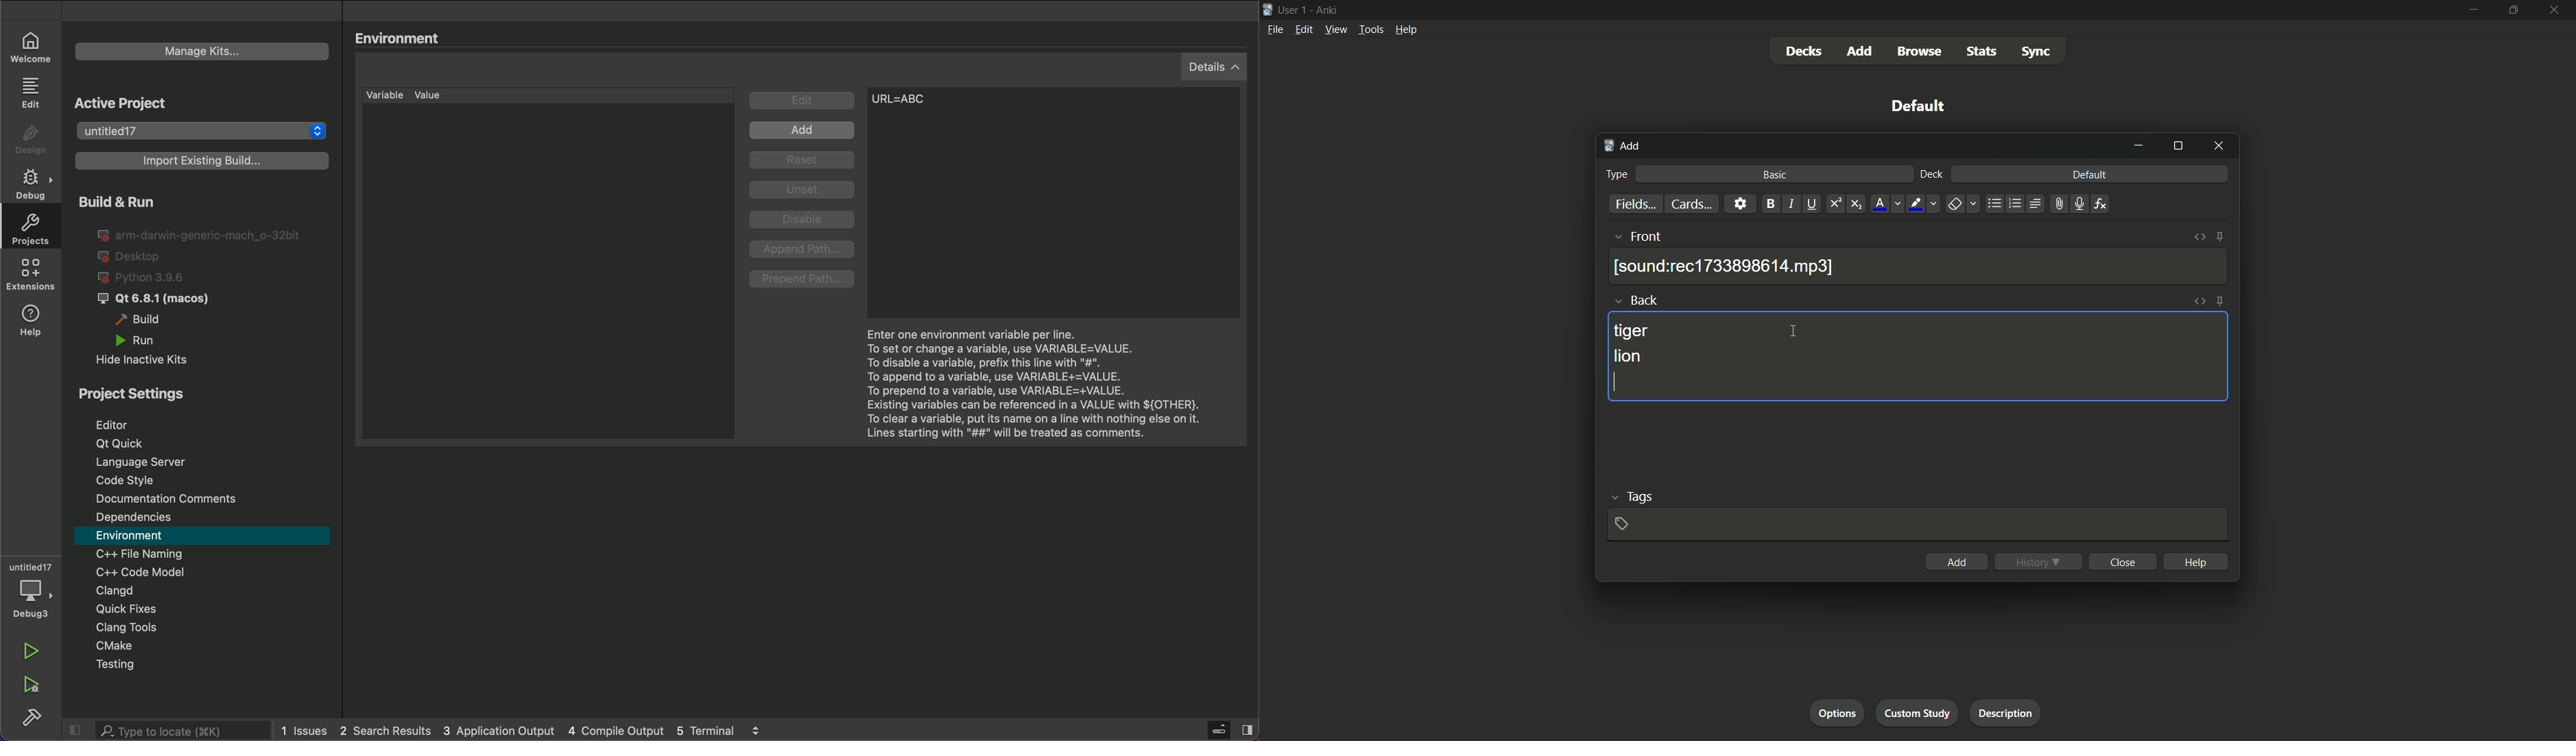  I want to click on maximize, so click(2514, 10).